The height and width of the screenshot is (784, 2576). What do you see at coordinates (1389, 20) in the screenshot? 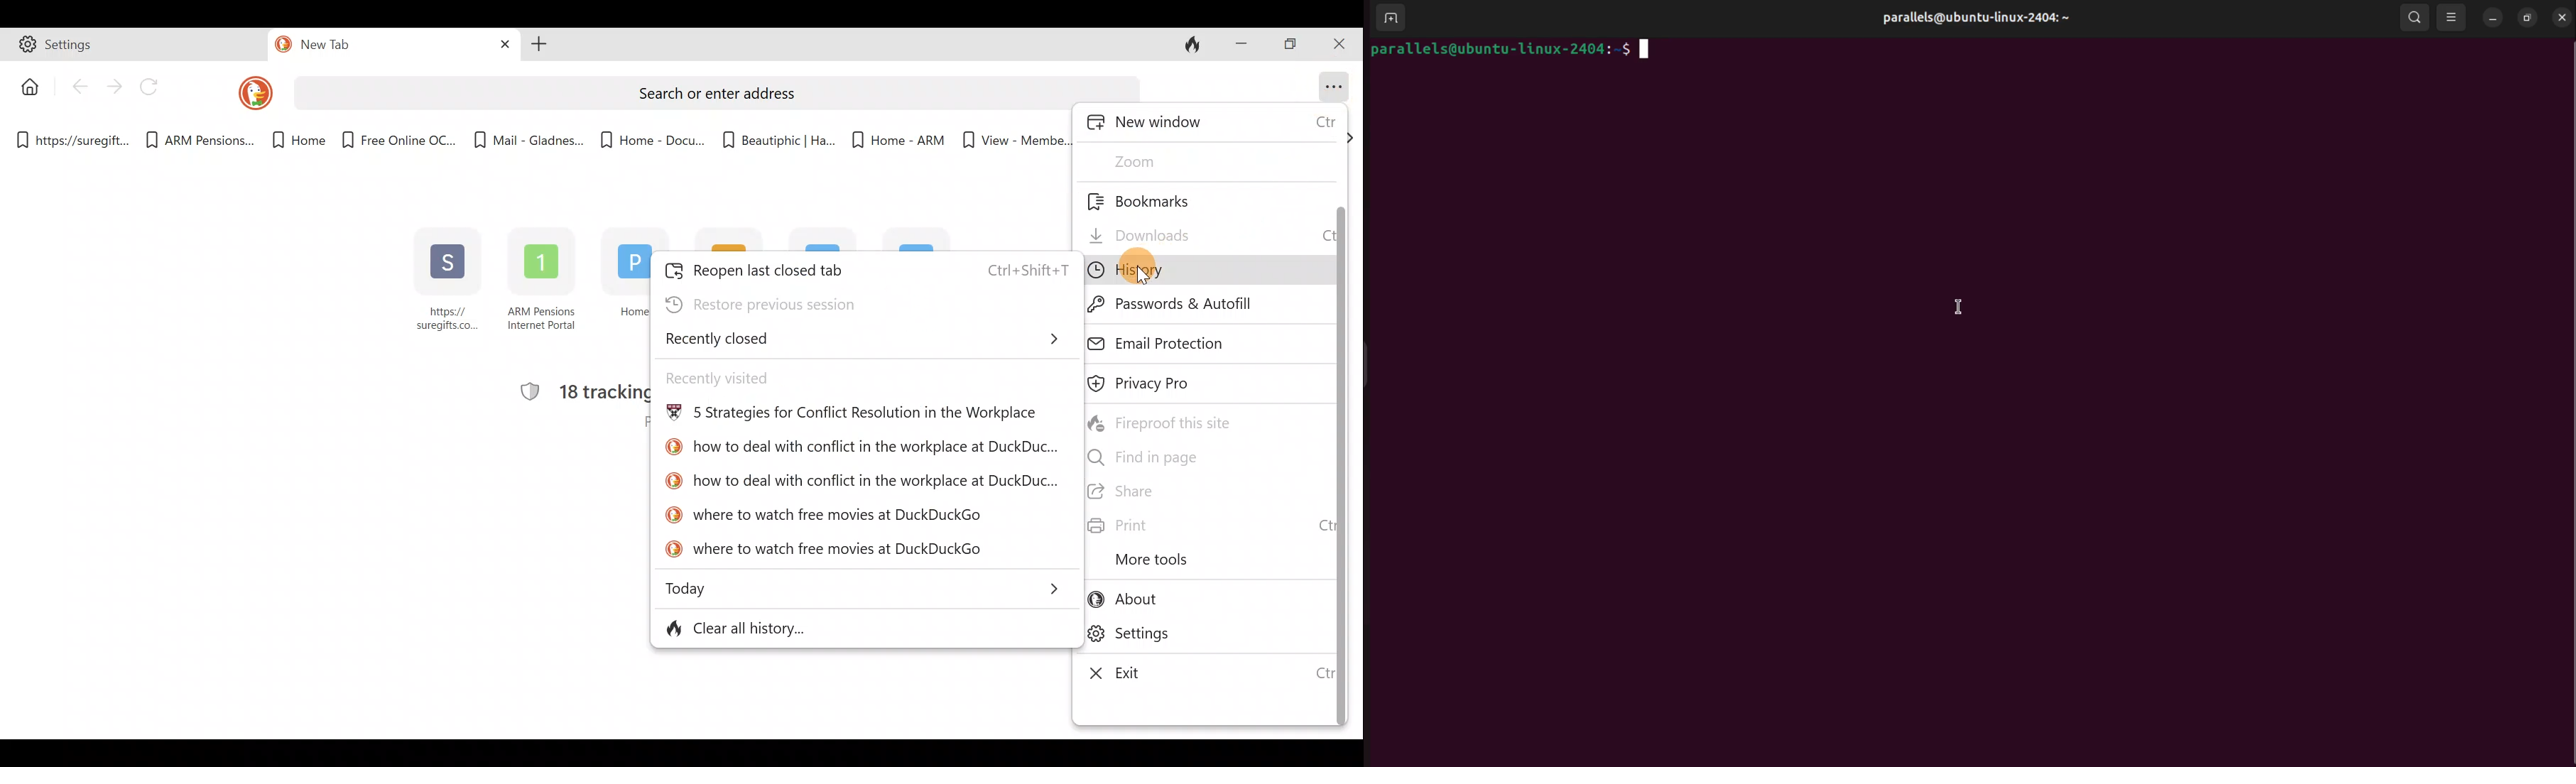
I see `add terminal` at bounding box center [1389, 20].